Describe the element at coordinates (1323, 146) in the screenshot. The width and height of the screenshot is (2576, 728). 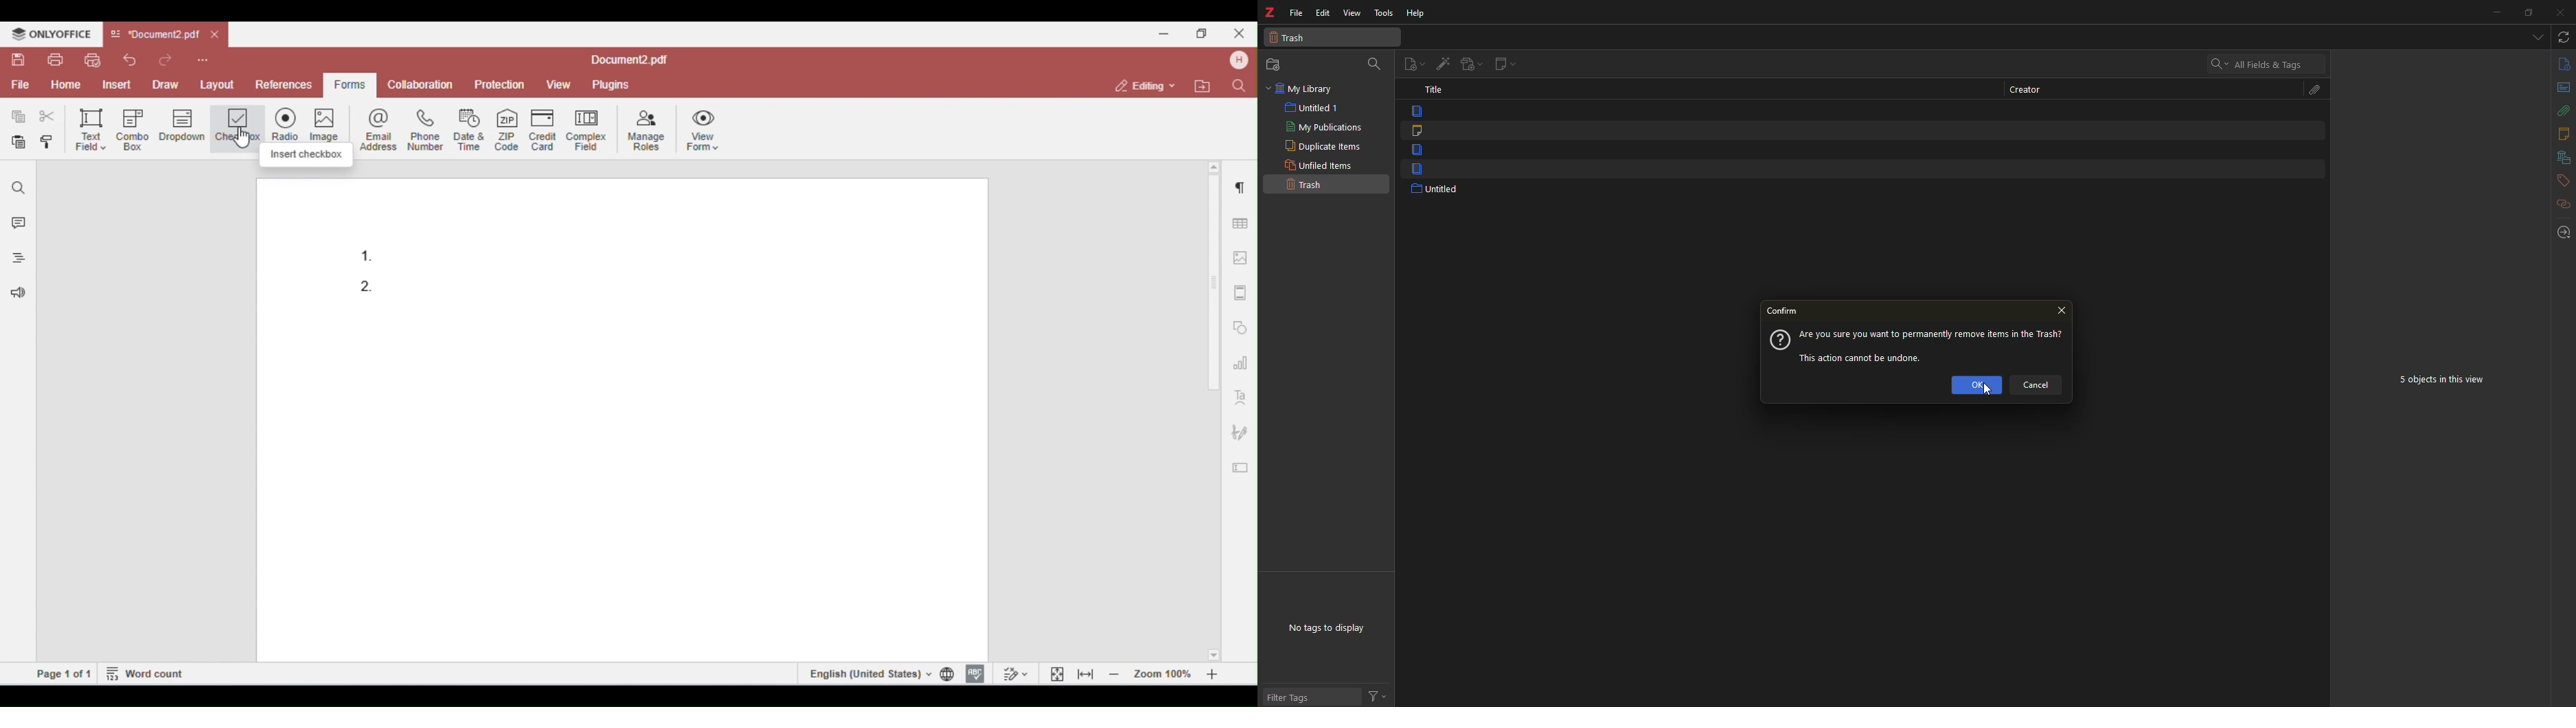
I see `duplicate items` at that location.